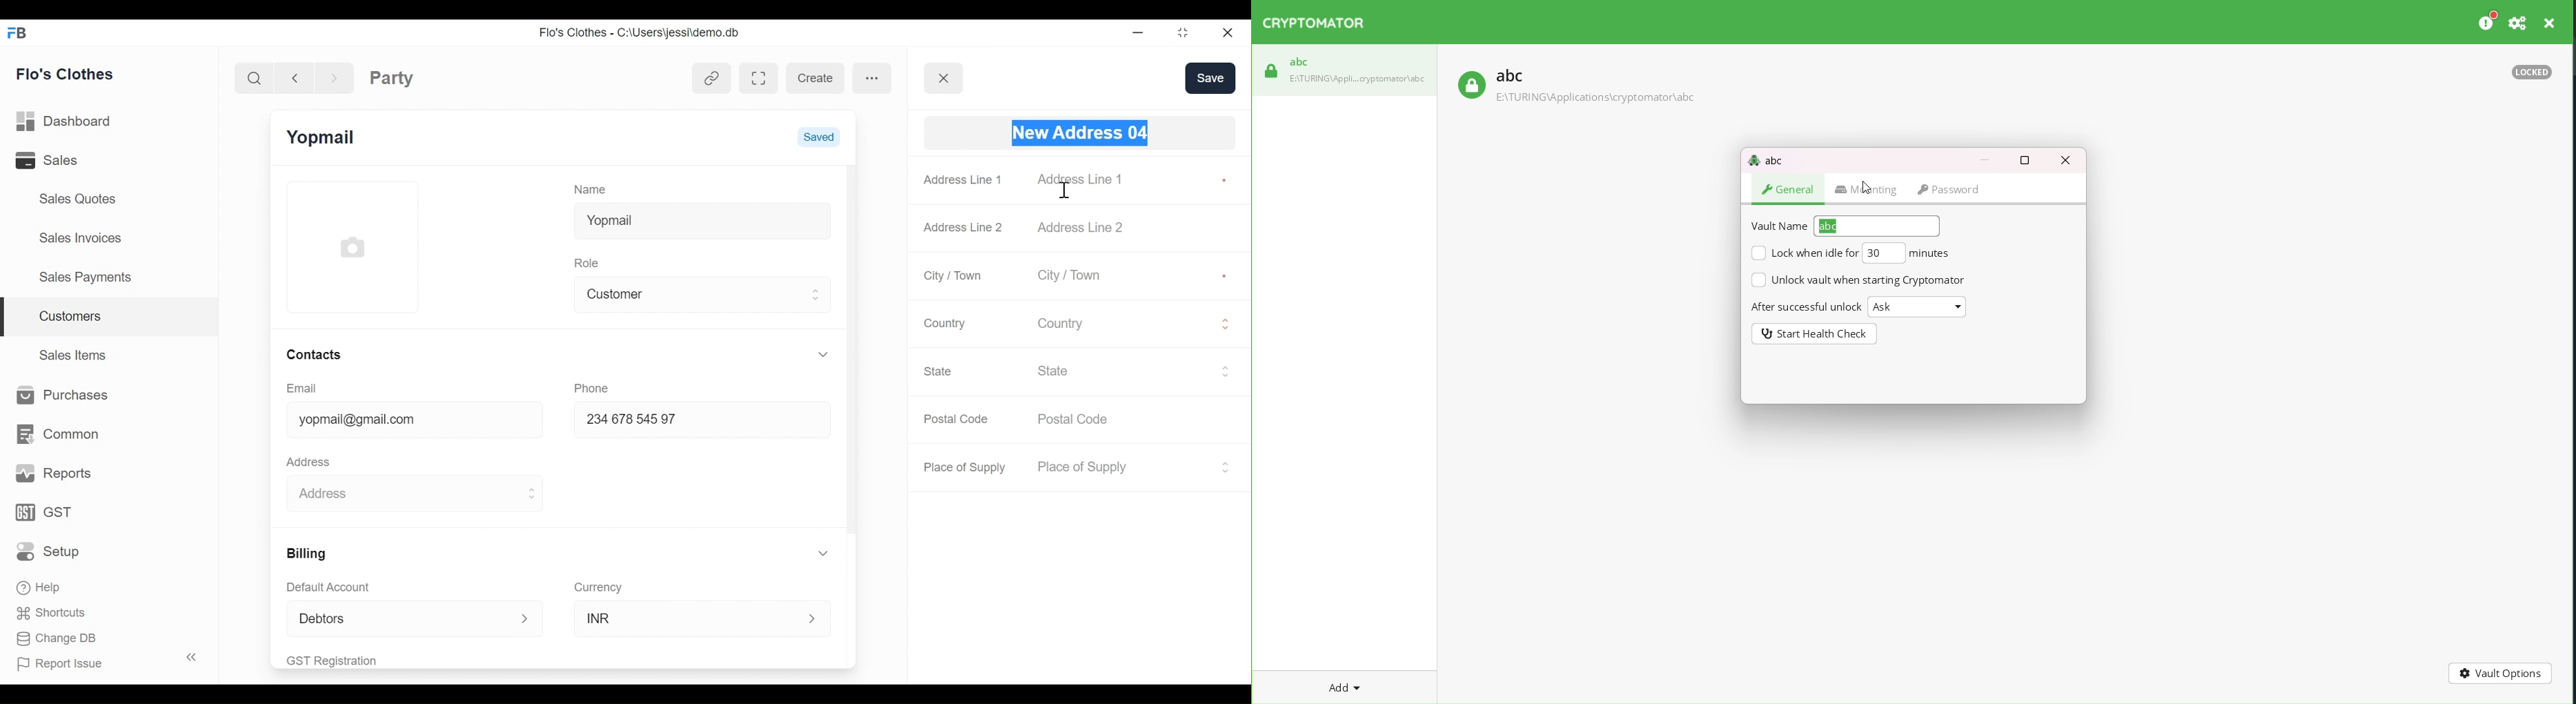 Image resolution: width=2576 pixels, height=728 pixels. Describe the element at coordinates (65, 160) in the screenshot. I see `Sales` at that location.